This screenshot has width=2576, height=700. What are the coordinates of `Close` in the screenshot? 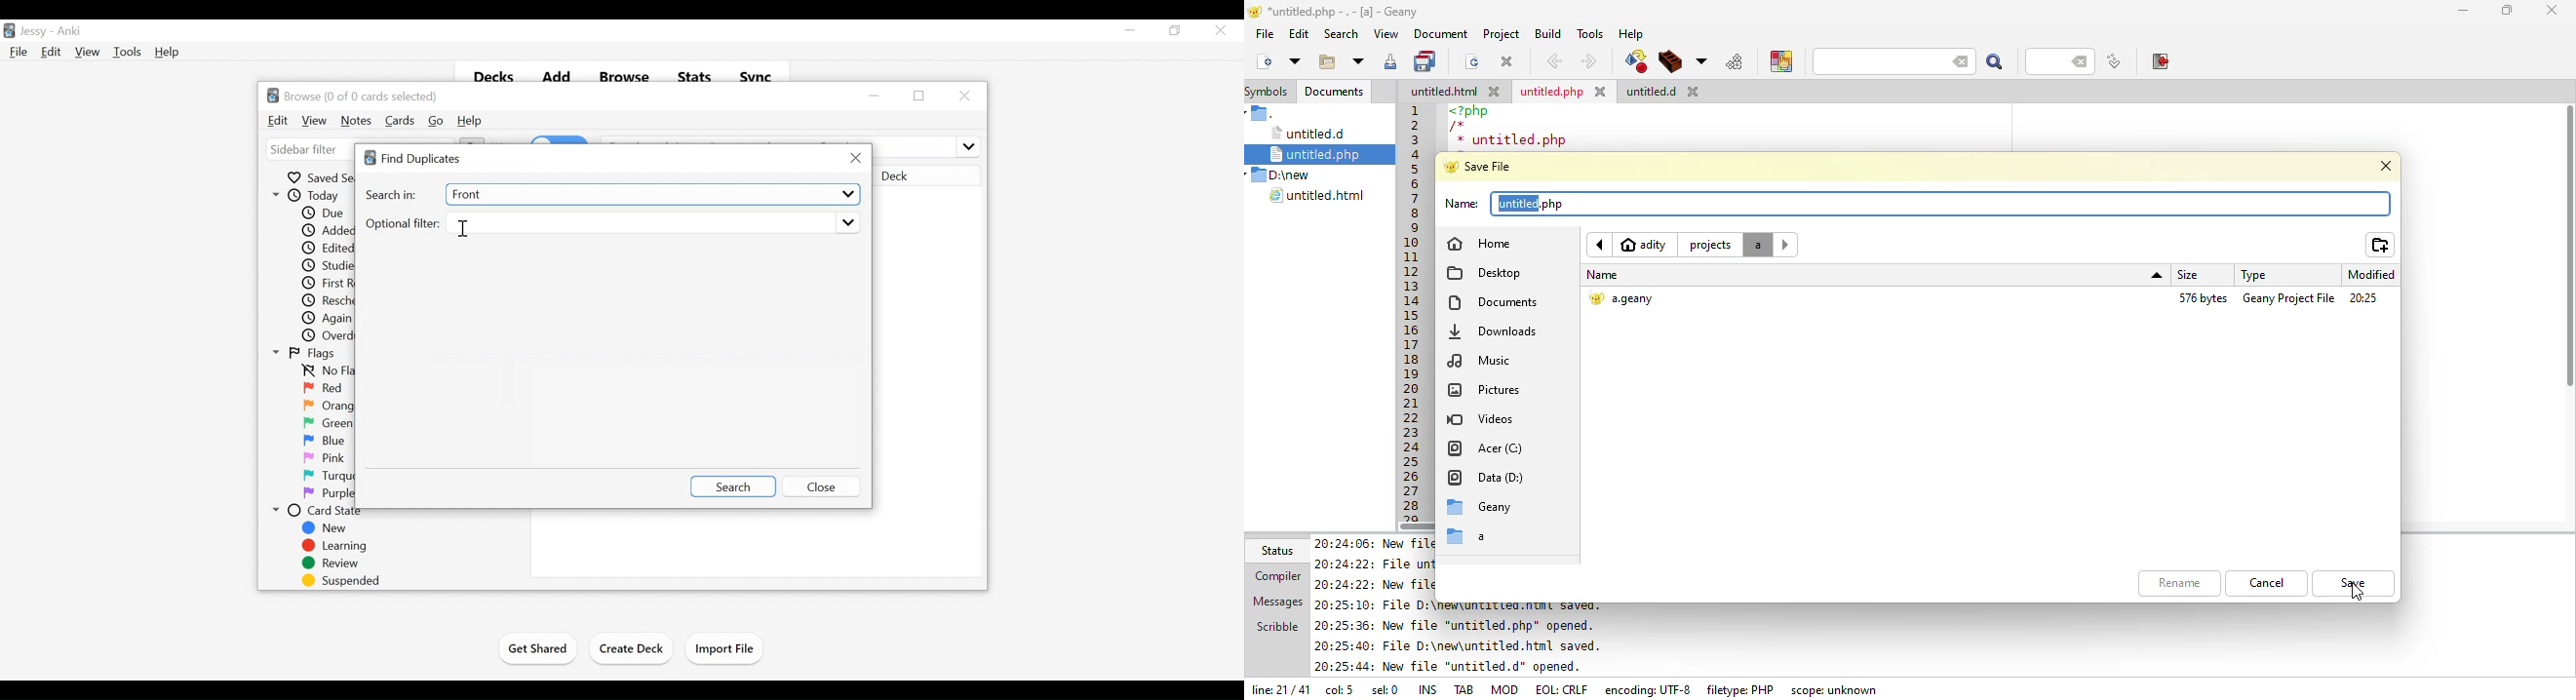 It's located at (855, 158).